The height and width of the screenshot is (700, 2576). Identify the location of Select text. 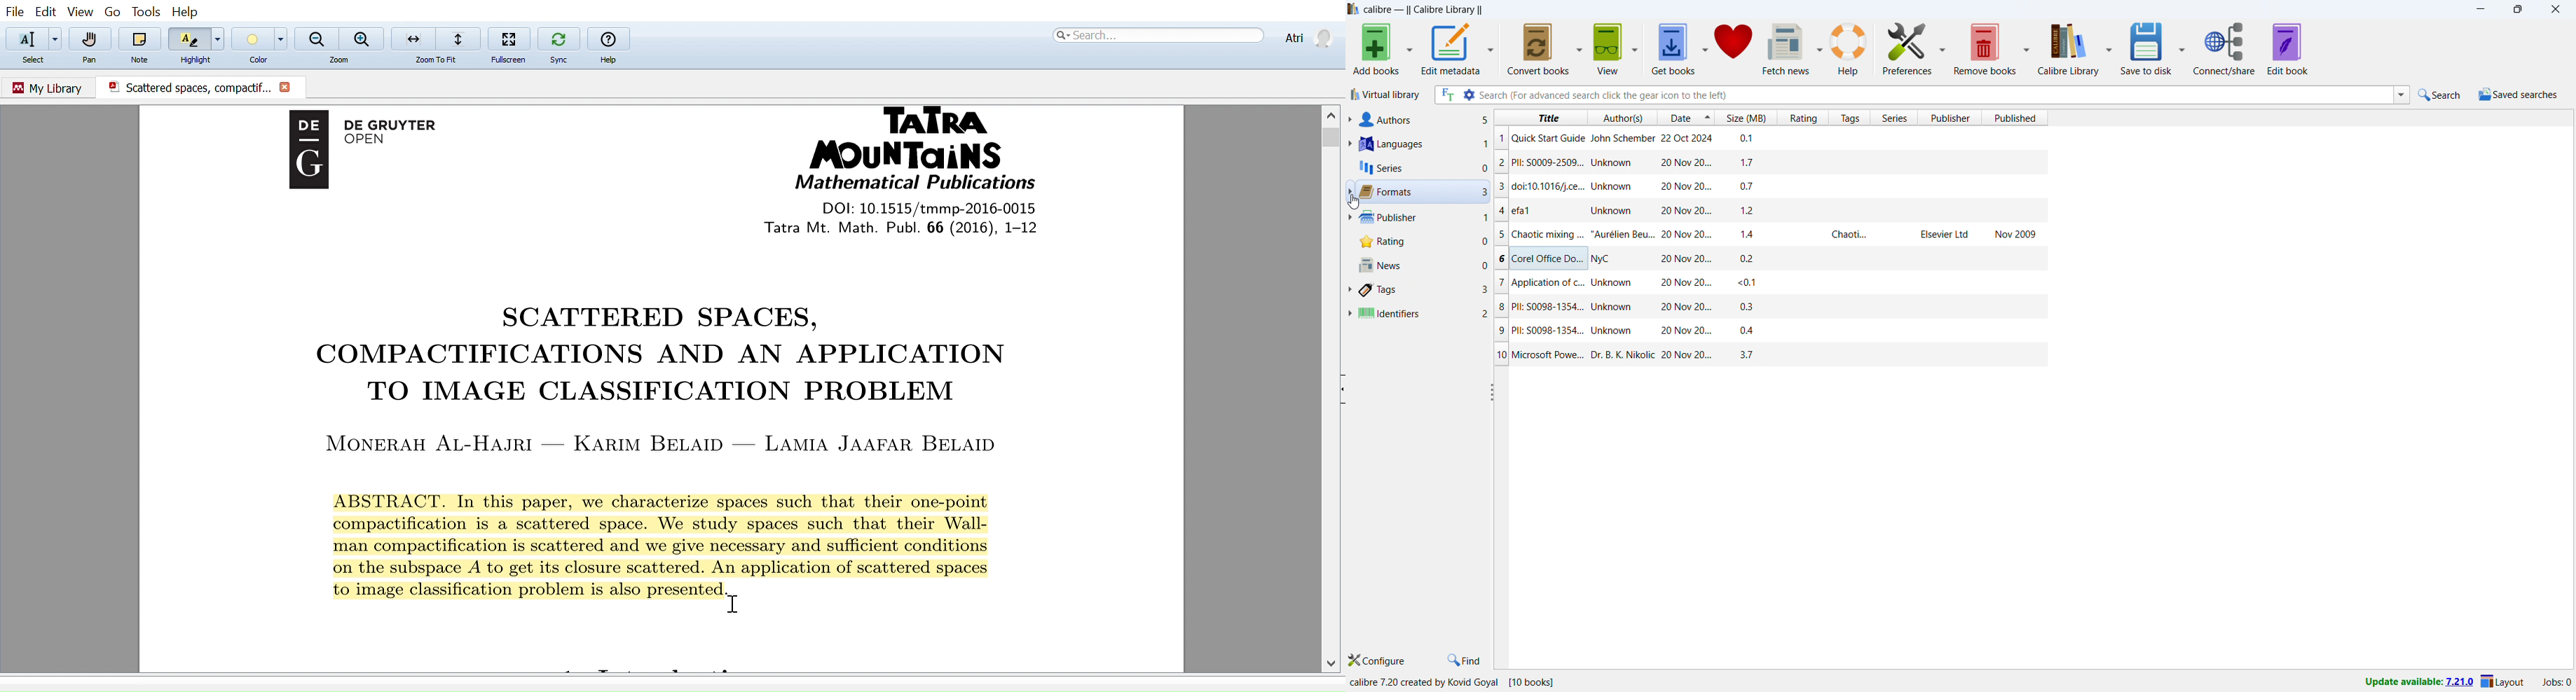
(24, 39).